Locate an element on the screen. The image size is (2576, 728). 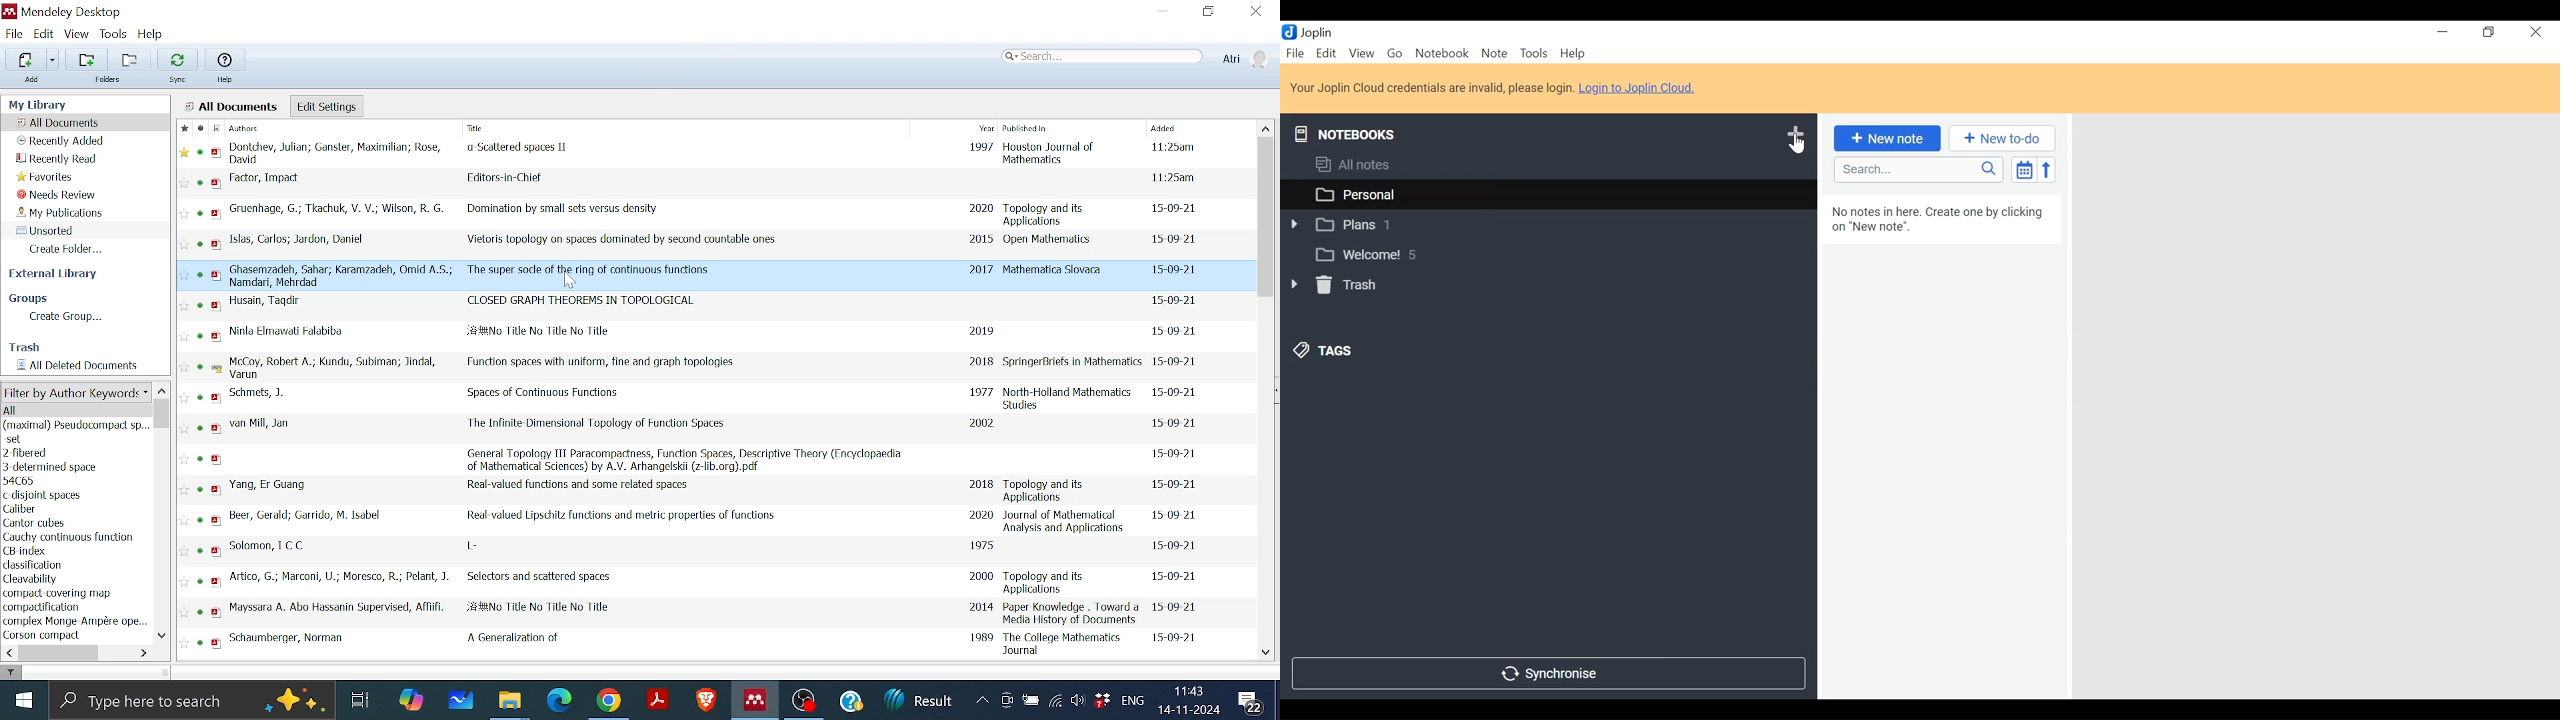
classification is located at coordinates (36, 564).